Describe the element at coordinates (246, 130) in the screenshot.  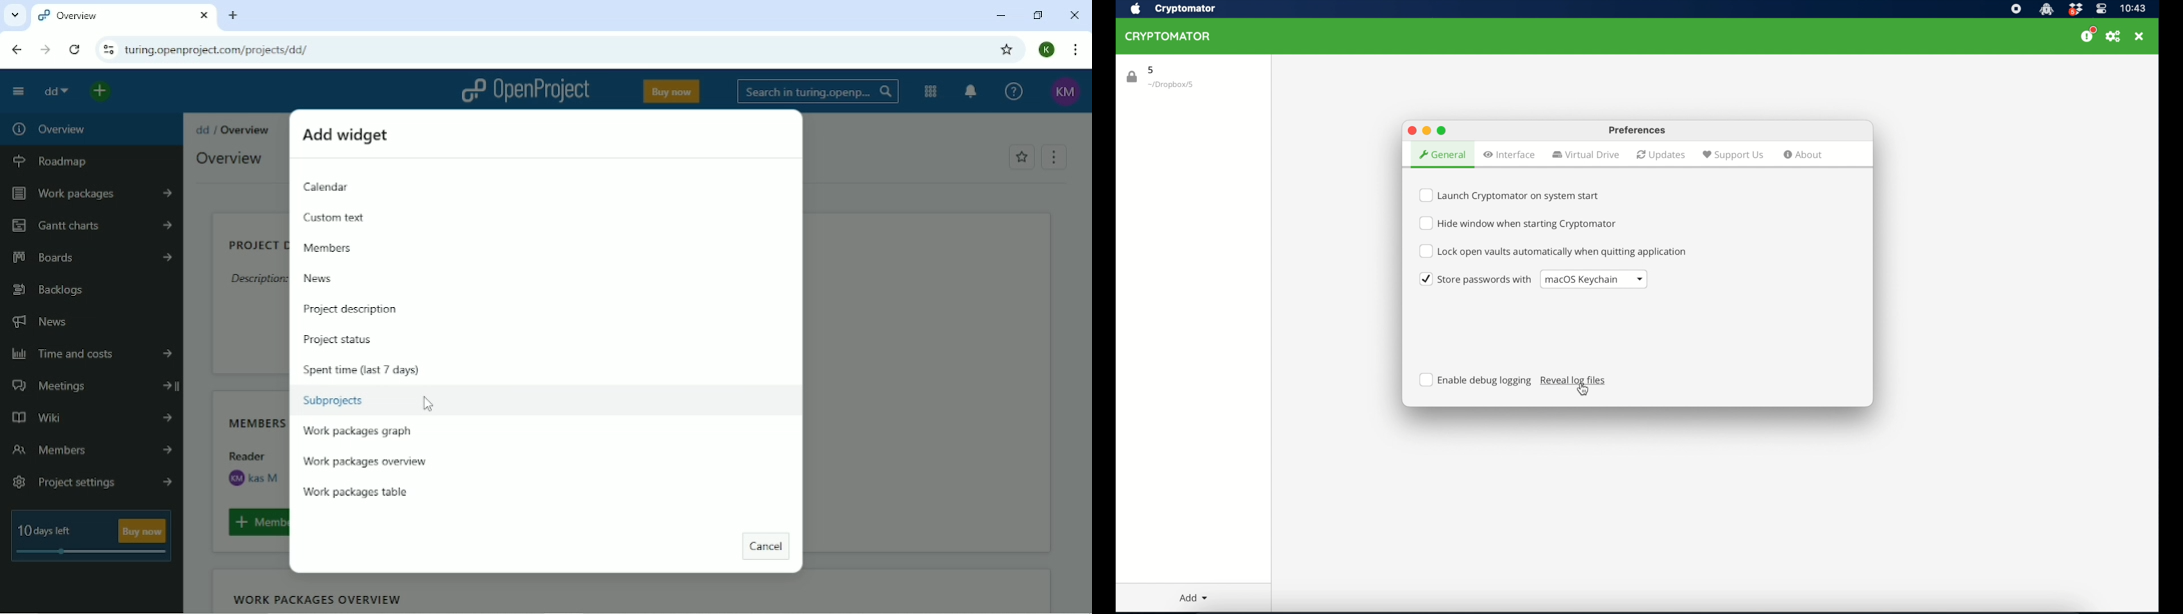
I see `Overview` at that location.